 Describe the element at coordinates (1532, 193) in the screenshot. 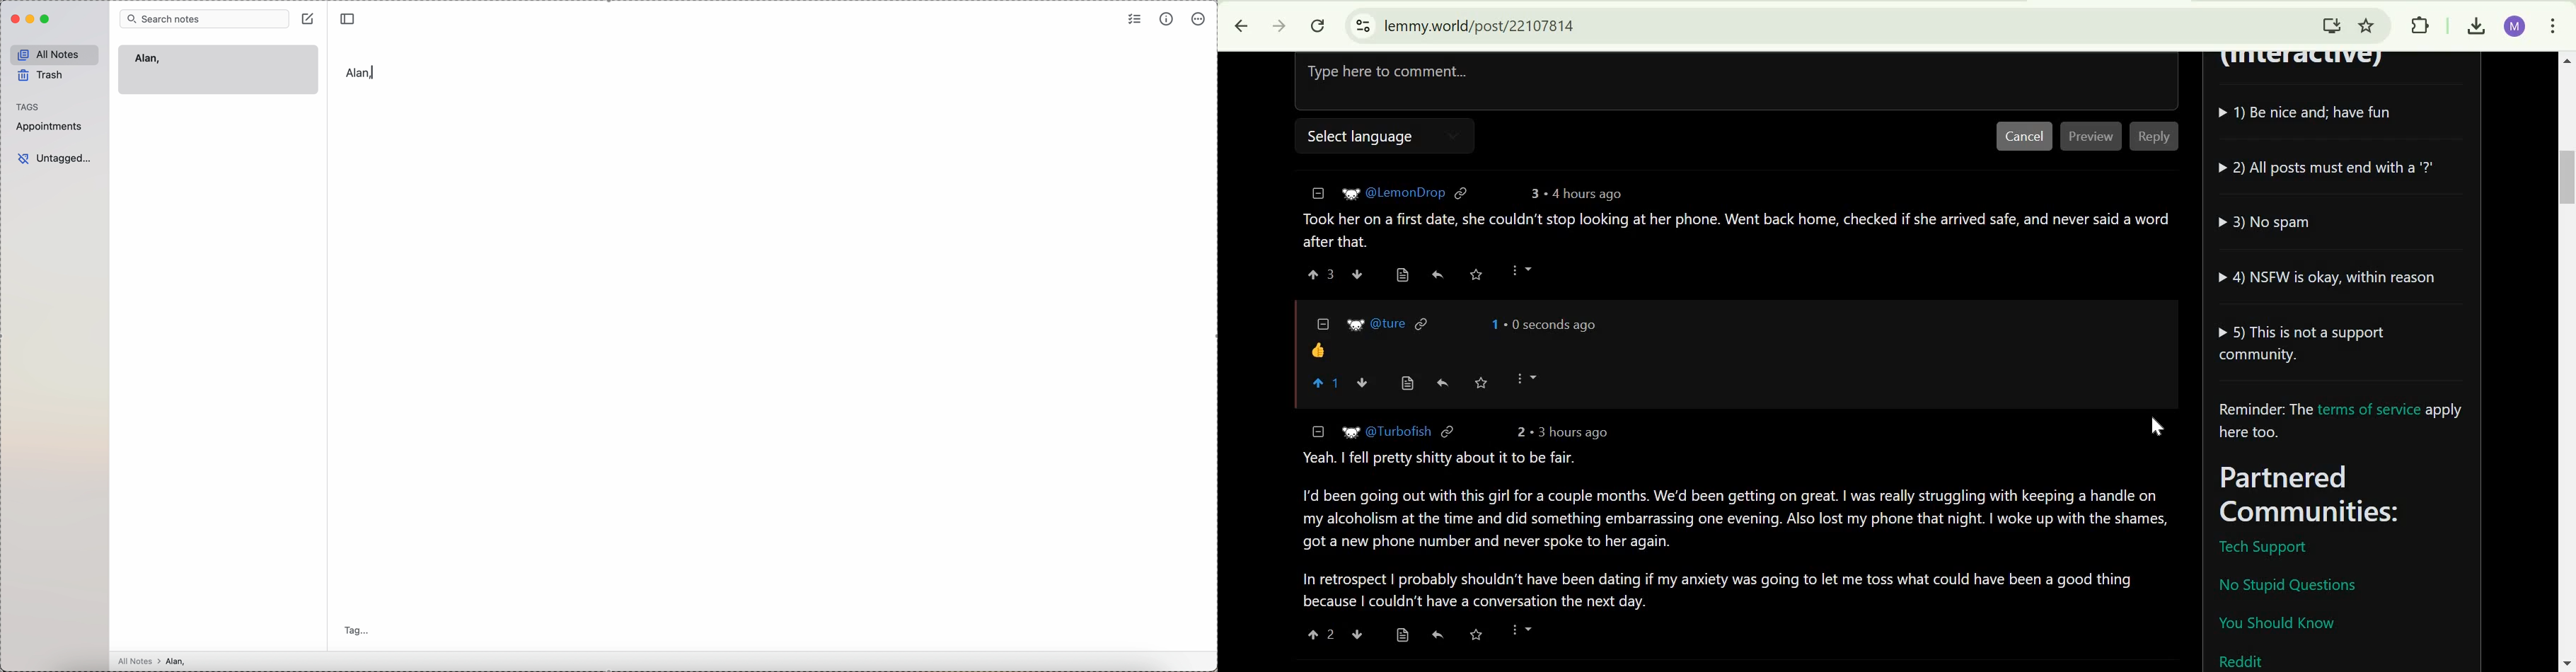

I see `3 points` at that location.